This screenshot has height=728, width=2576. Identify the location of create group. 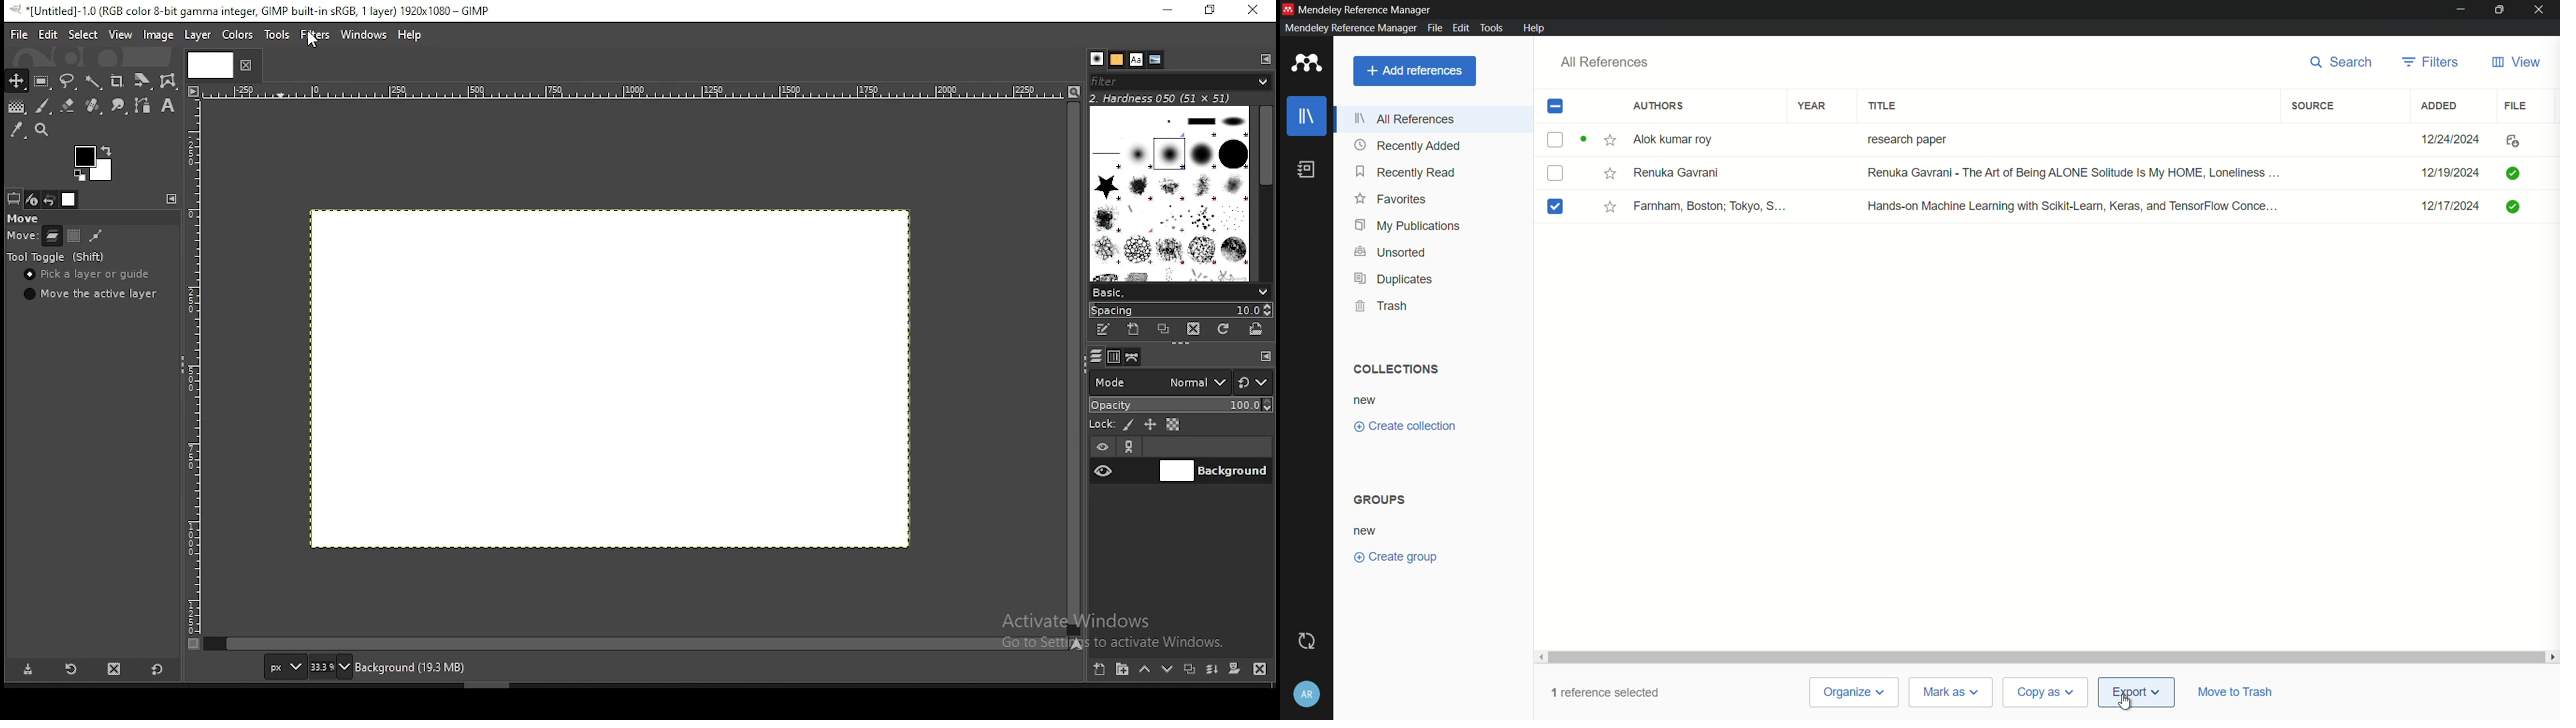
(1393, 555).